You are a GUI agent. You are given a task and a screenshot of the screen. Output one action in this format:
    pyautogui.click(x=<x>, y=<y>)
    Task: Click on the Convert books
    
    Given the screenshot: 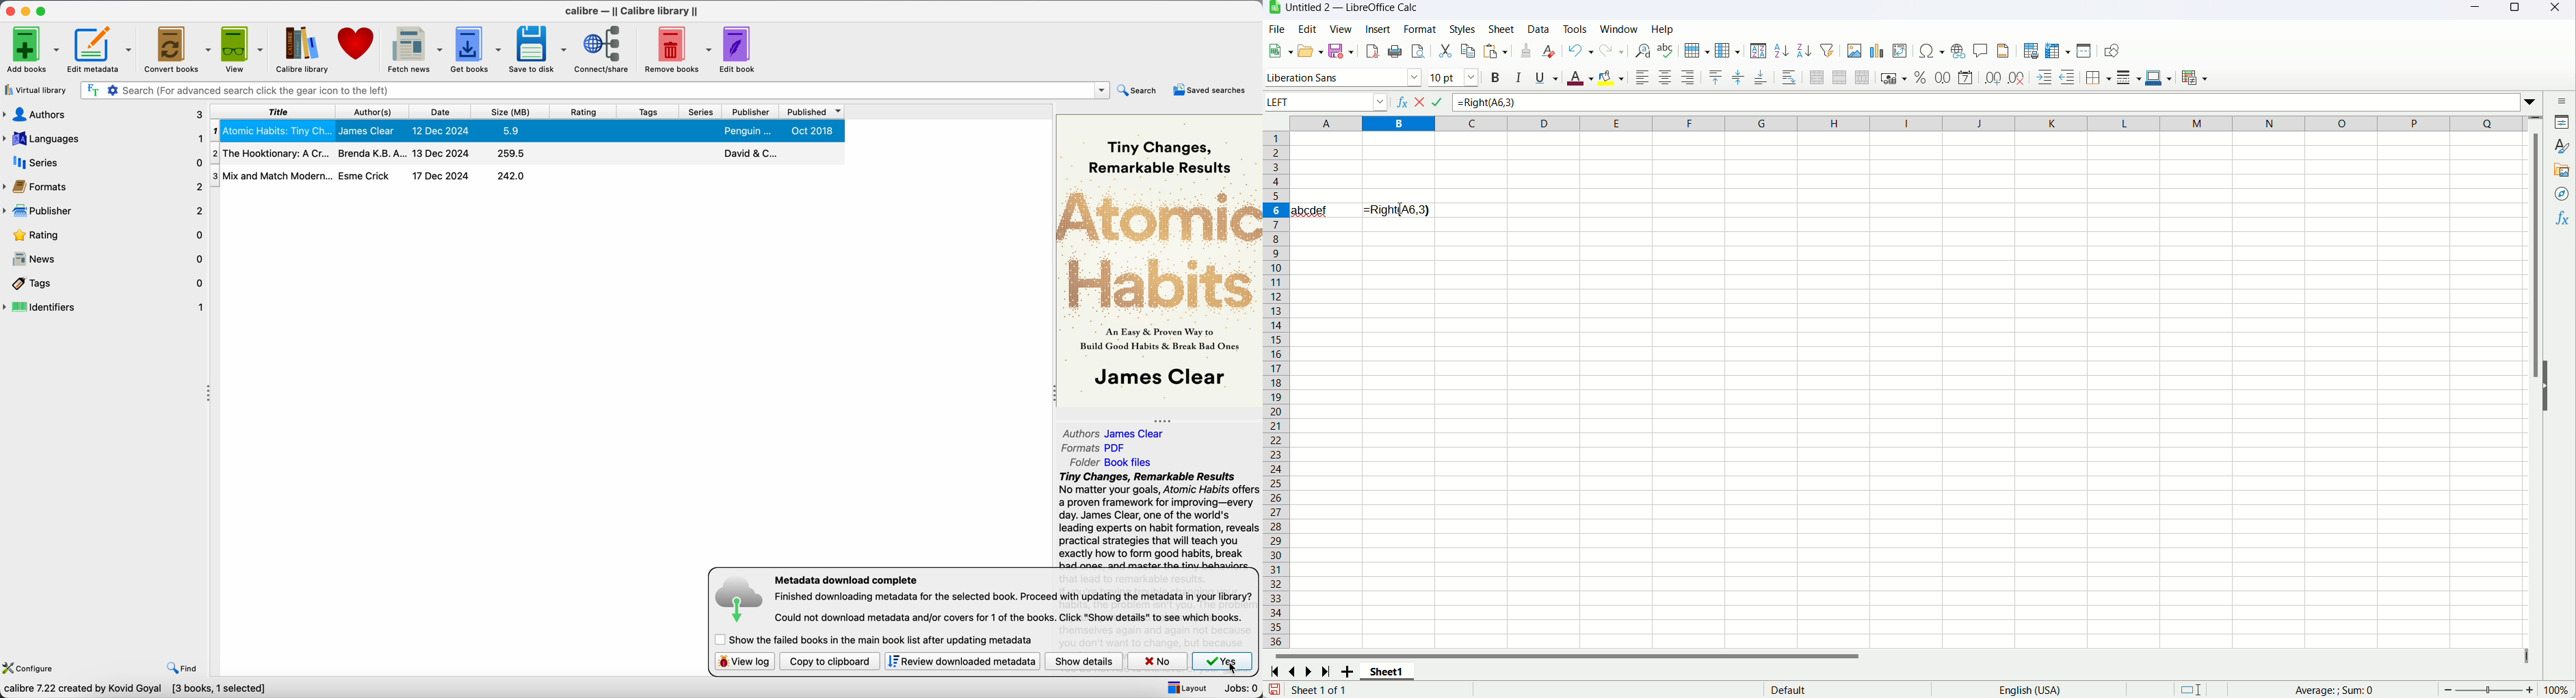 What is the action you would take?
    pyautogui.click(x=177, y=49)
    